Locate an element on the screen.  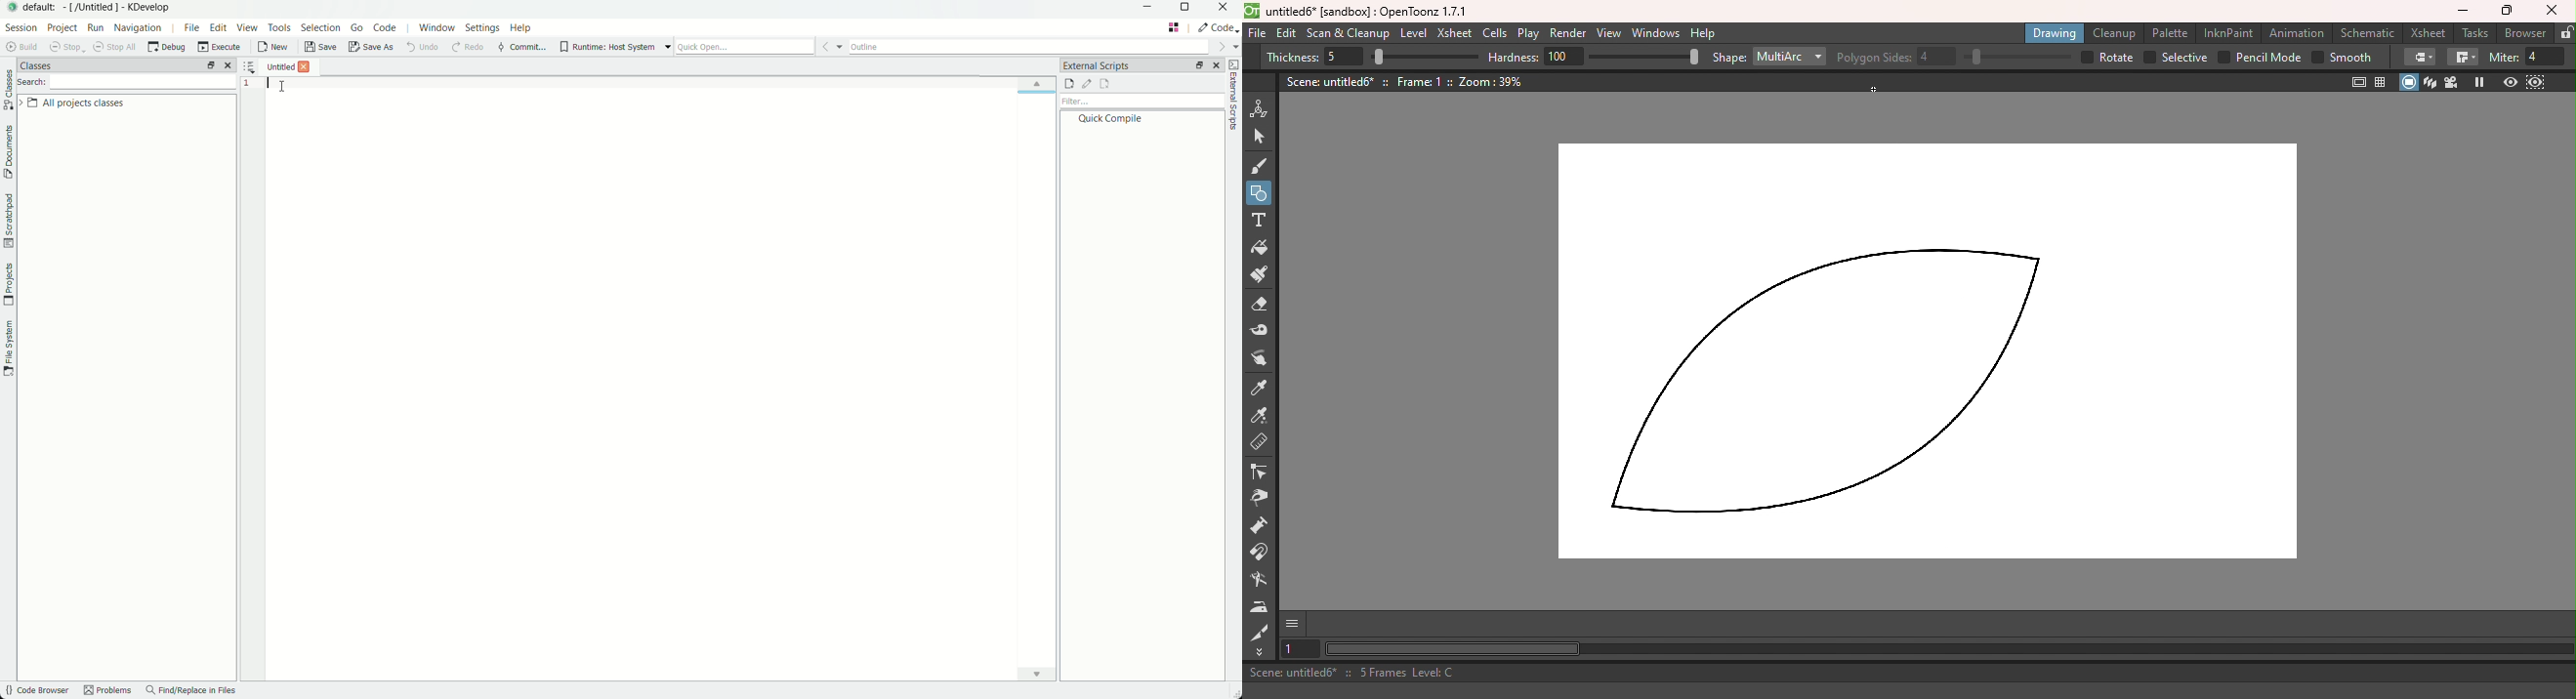
go is located at coordinates (356, 30).